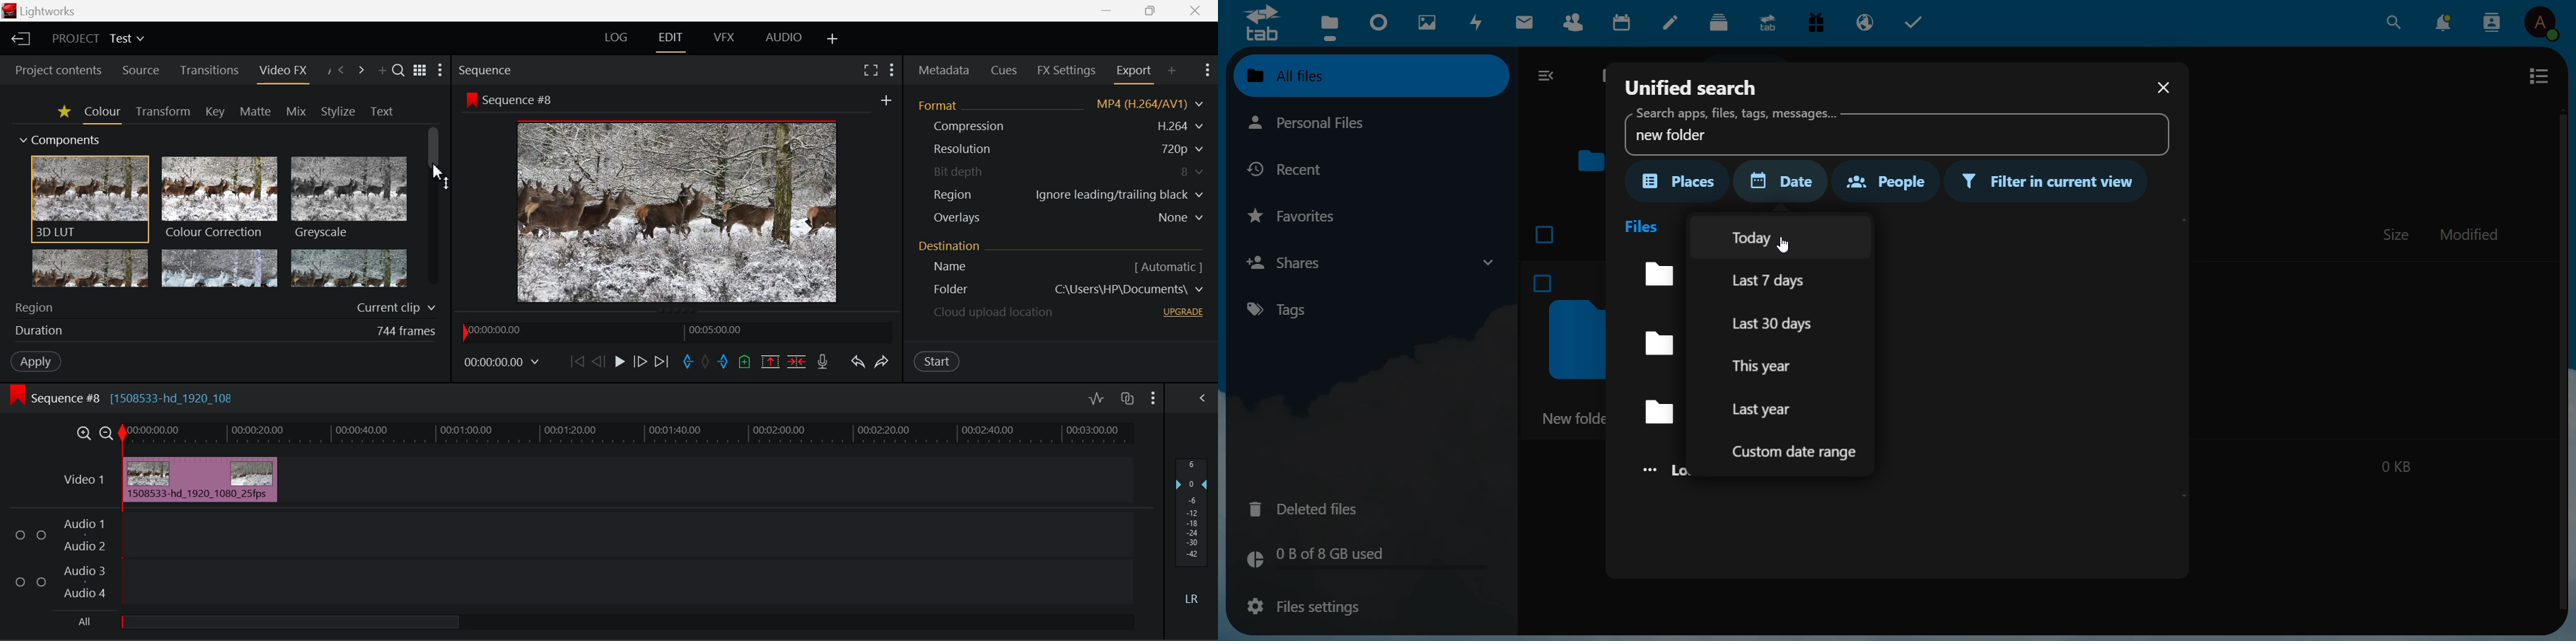  I want to click on date, so click(1788, 181).